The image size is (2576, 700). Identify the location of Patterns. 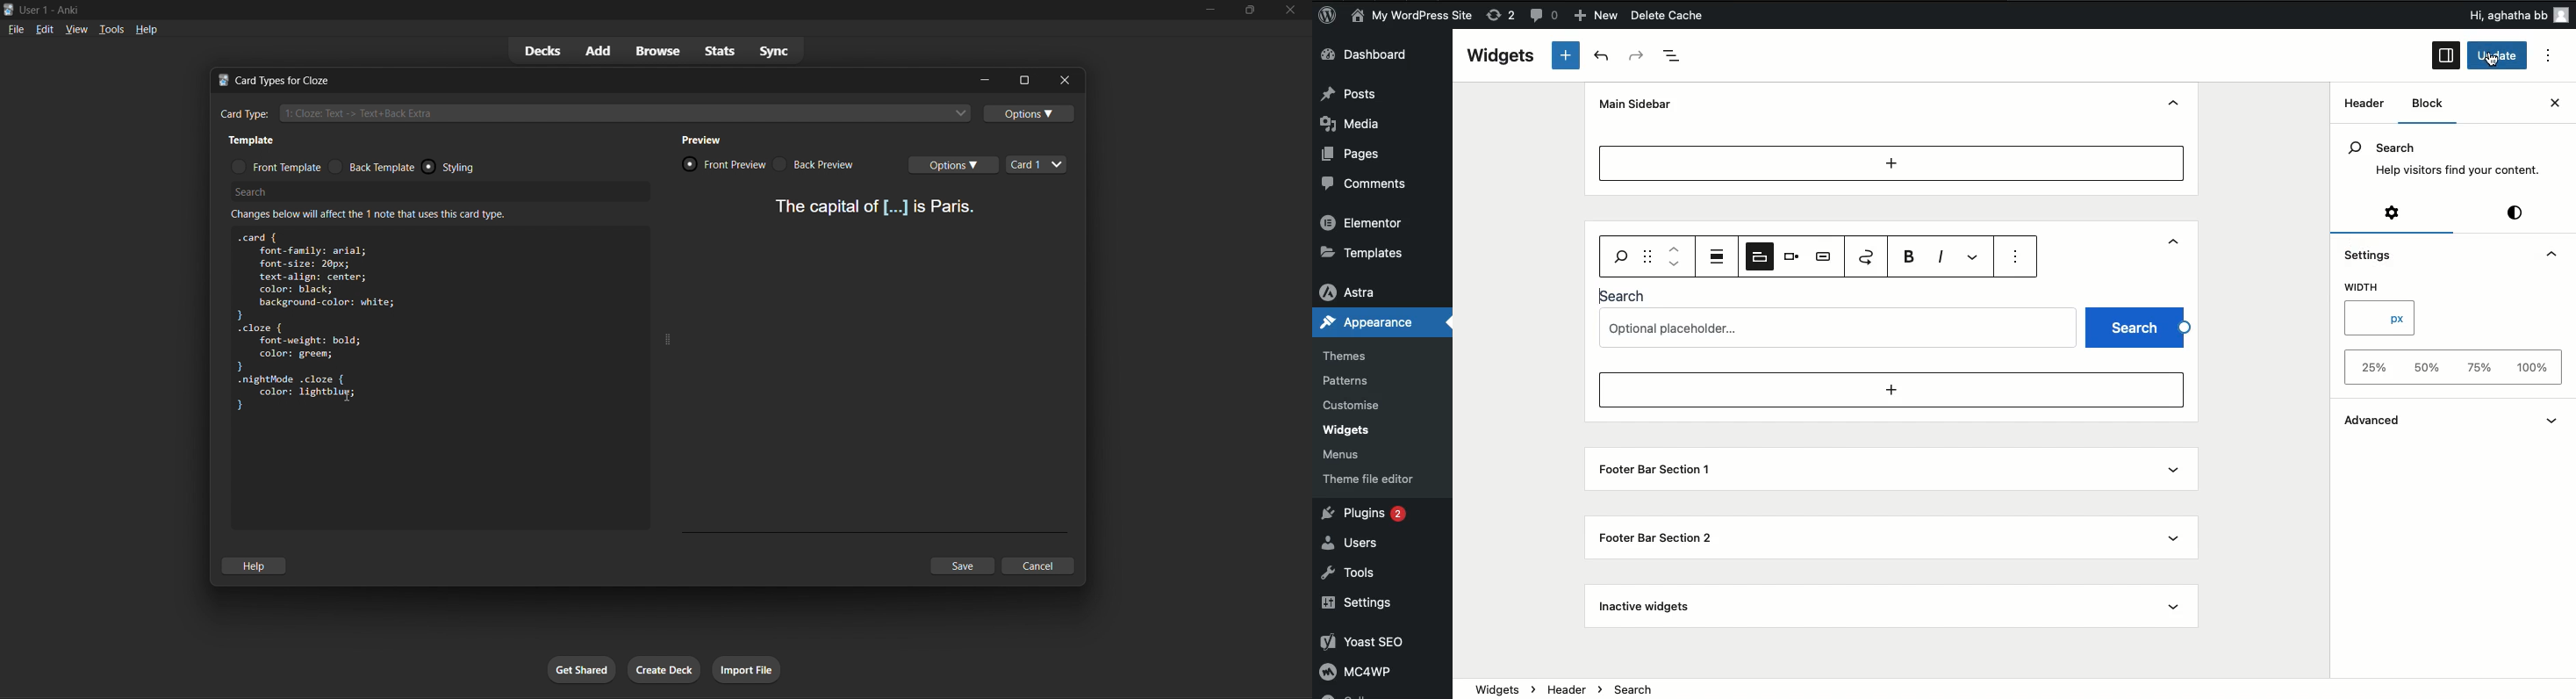
(1351, 381).